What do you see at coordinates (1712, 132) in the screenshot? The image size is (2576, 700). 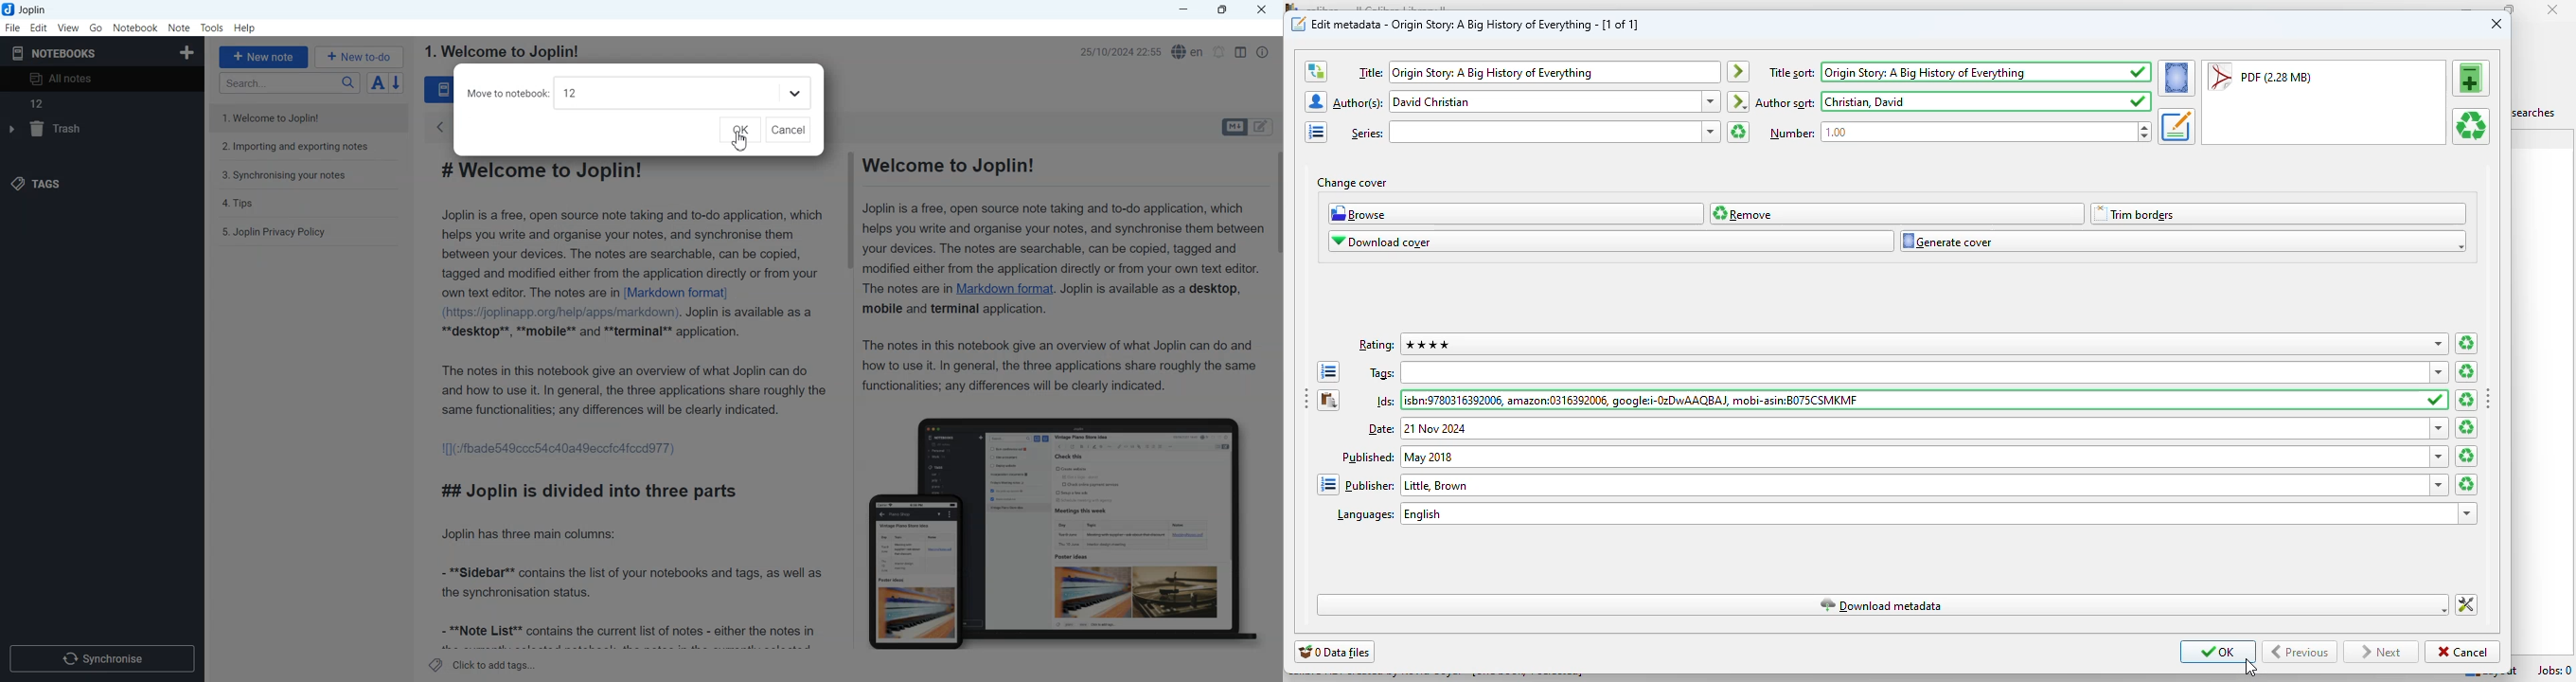 I see `dropdown` at bounding box center [1712, 132].